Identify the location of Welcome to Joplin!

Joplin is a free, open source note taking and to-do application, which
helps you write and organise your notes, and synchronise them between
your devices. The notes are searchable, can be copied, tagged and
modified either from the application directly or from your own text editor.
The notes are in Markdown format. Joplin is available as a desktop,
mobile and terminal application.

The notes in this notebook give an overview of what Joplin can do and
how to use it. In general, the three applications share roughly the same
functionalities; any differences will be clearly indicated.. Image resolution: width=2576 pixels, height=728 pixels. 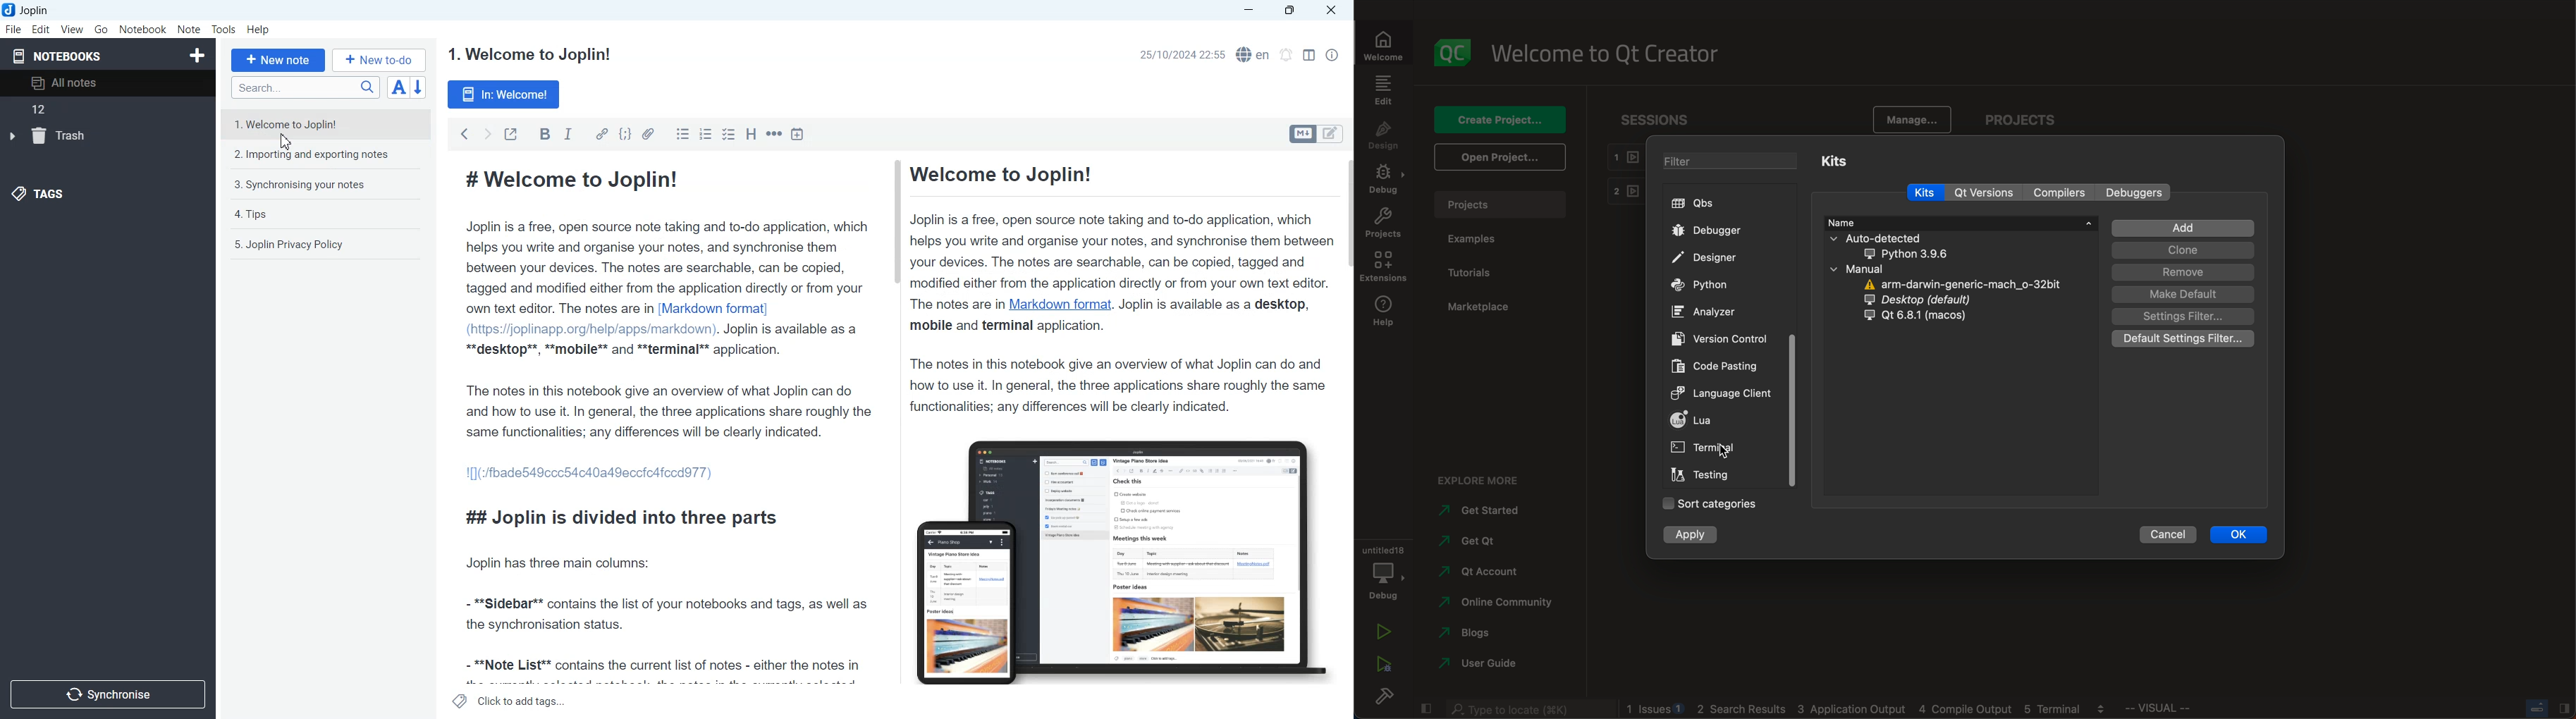
(1116, 288).